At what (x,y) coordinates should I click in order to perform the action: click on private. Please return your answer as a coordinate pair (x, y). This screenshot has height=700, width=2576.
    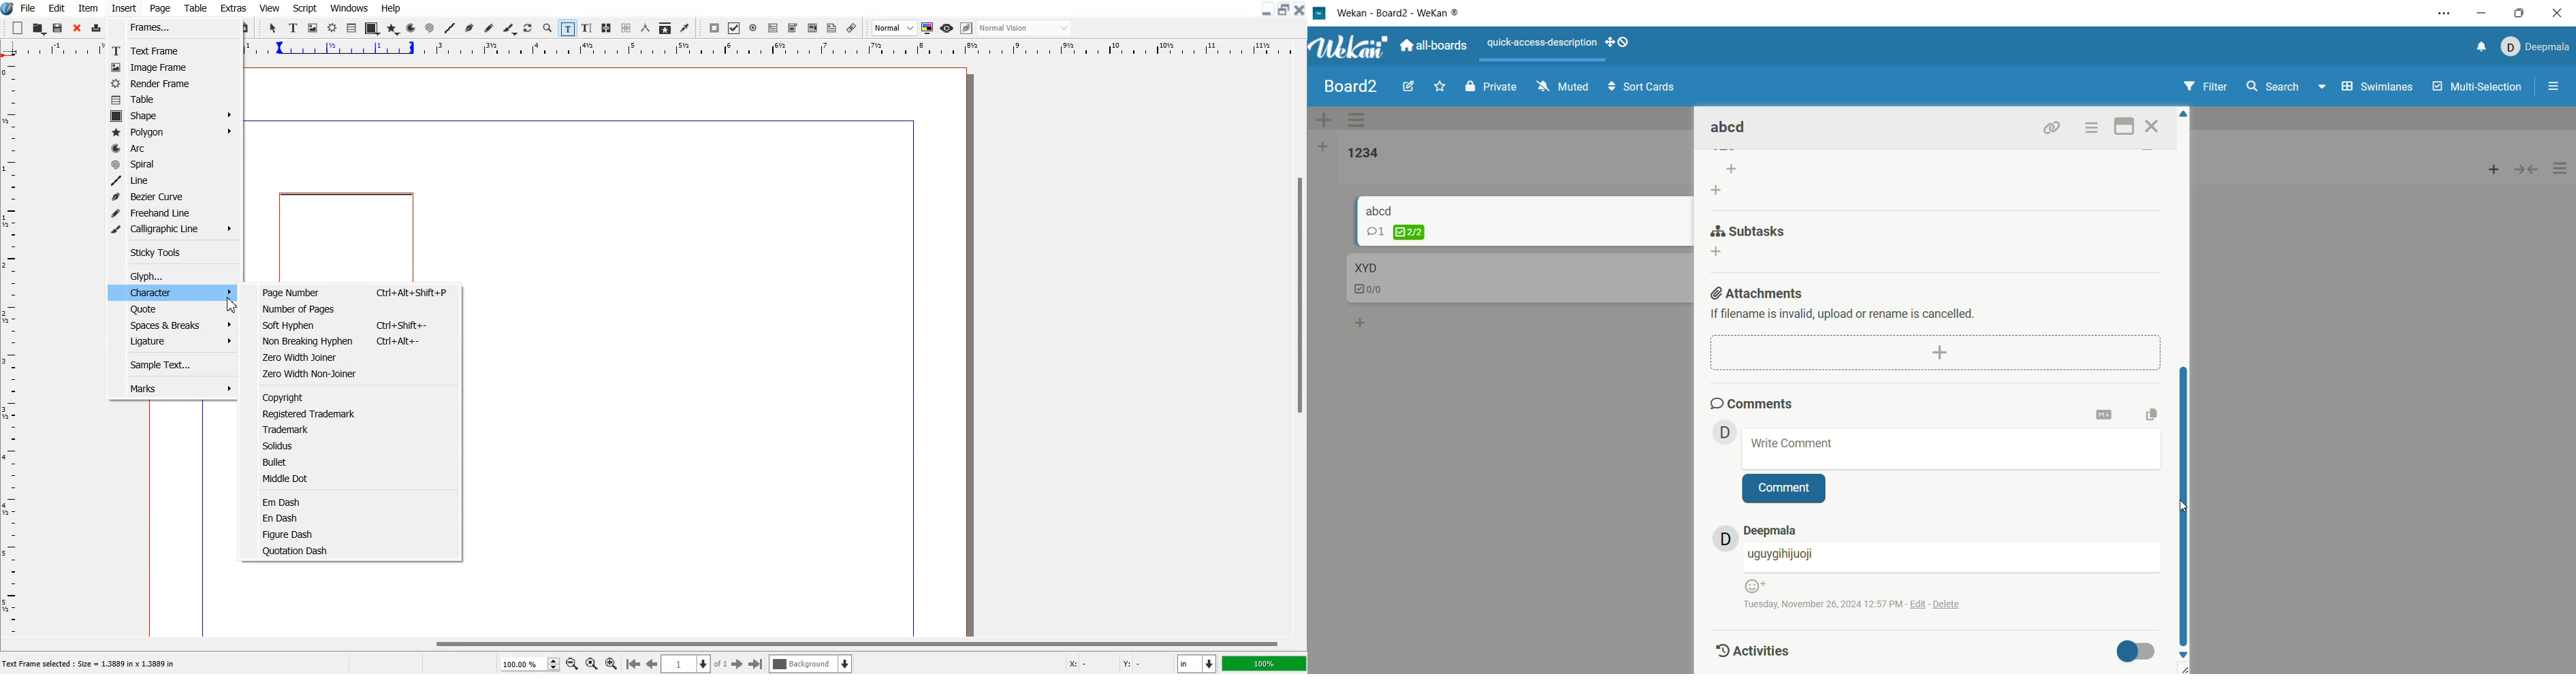
    Looking at the image, I should click on (1493, 86).